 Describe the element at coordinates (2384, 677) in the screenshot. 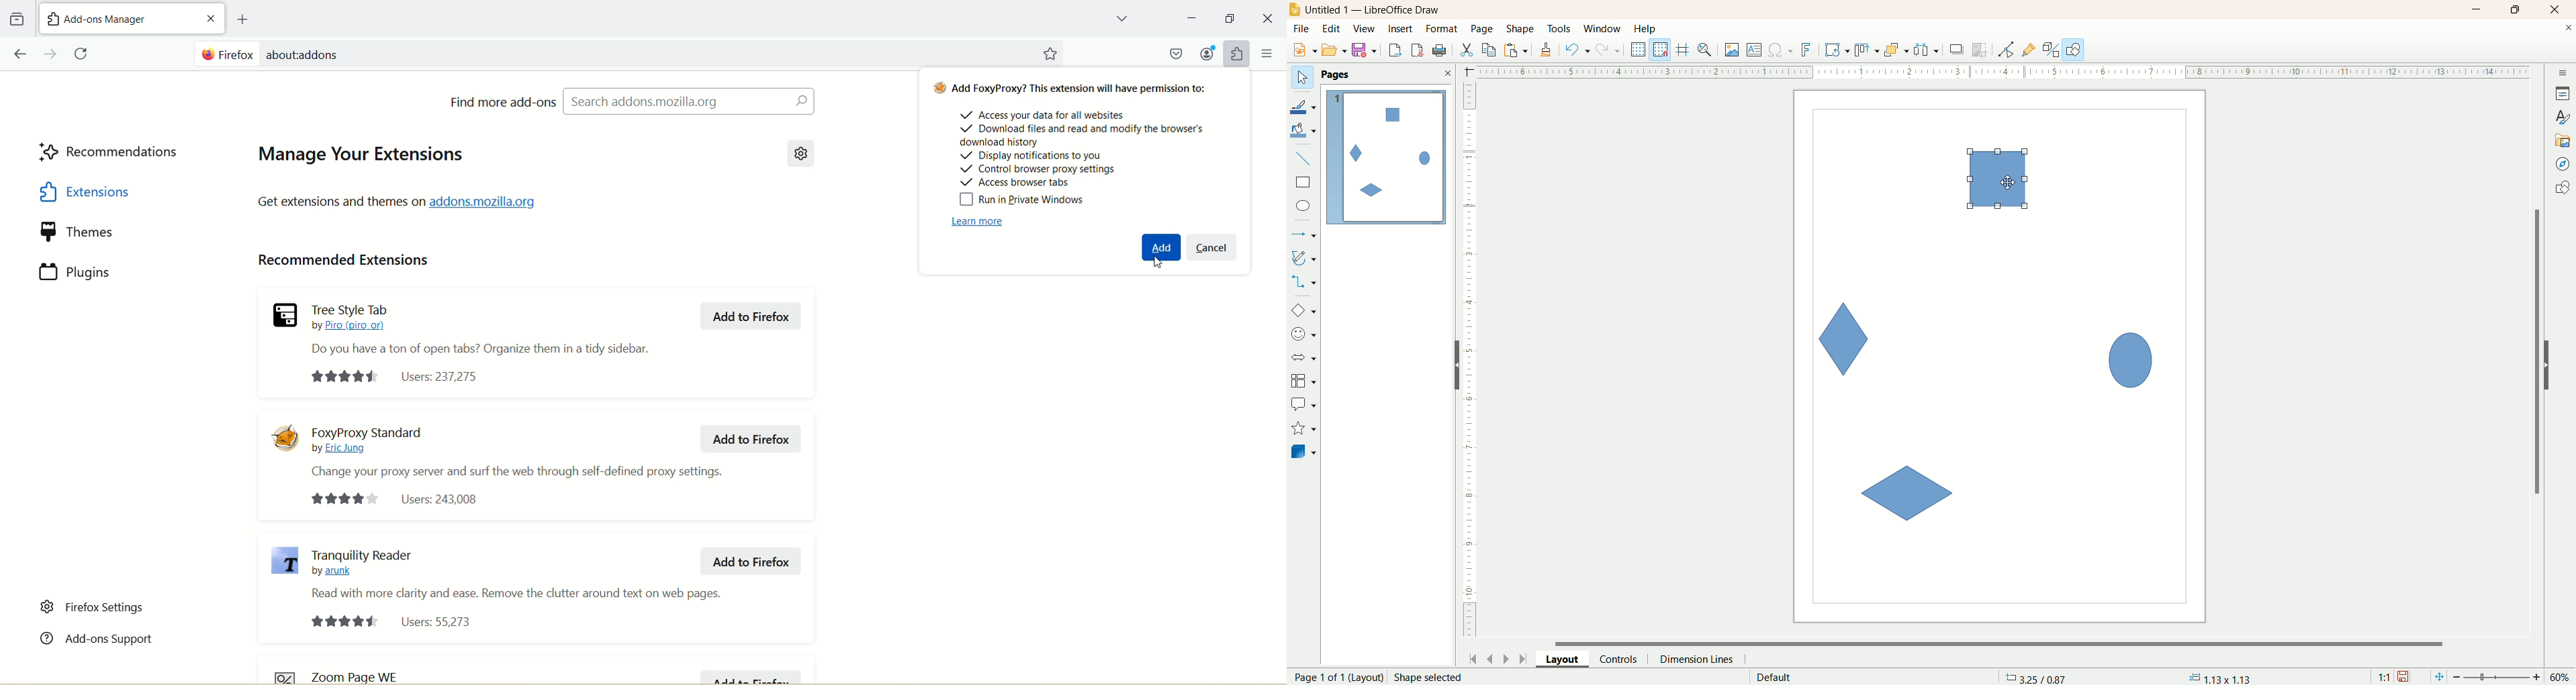

I see `scale factor` at that location.